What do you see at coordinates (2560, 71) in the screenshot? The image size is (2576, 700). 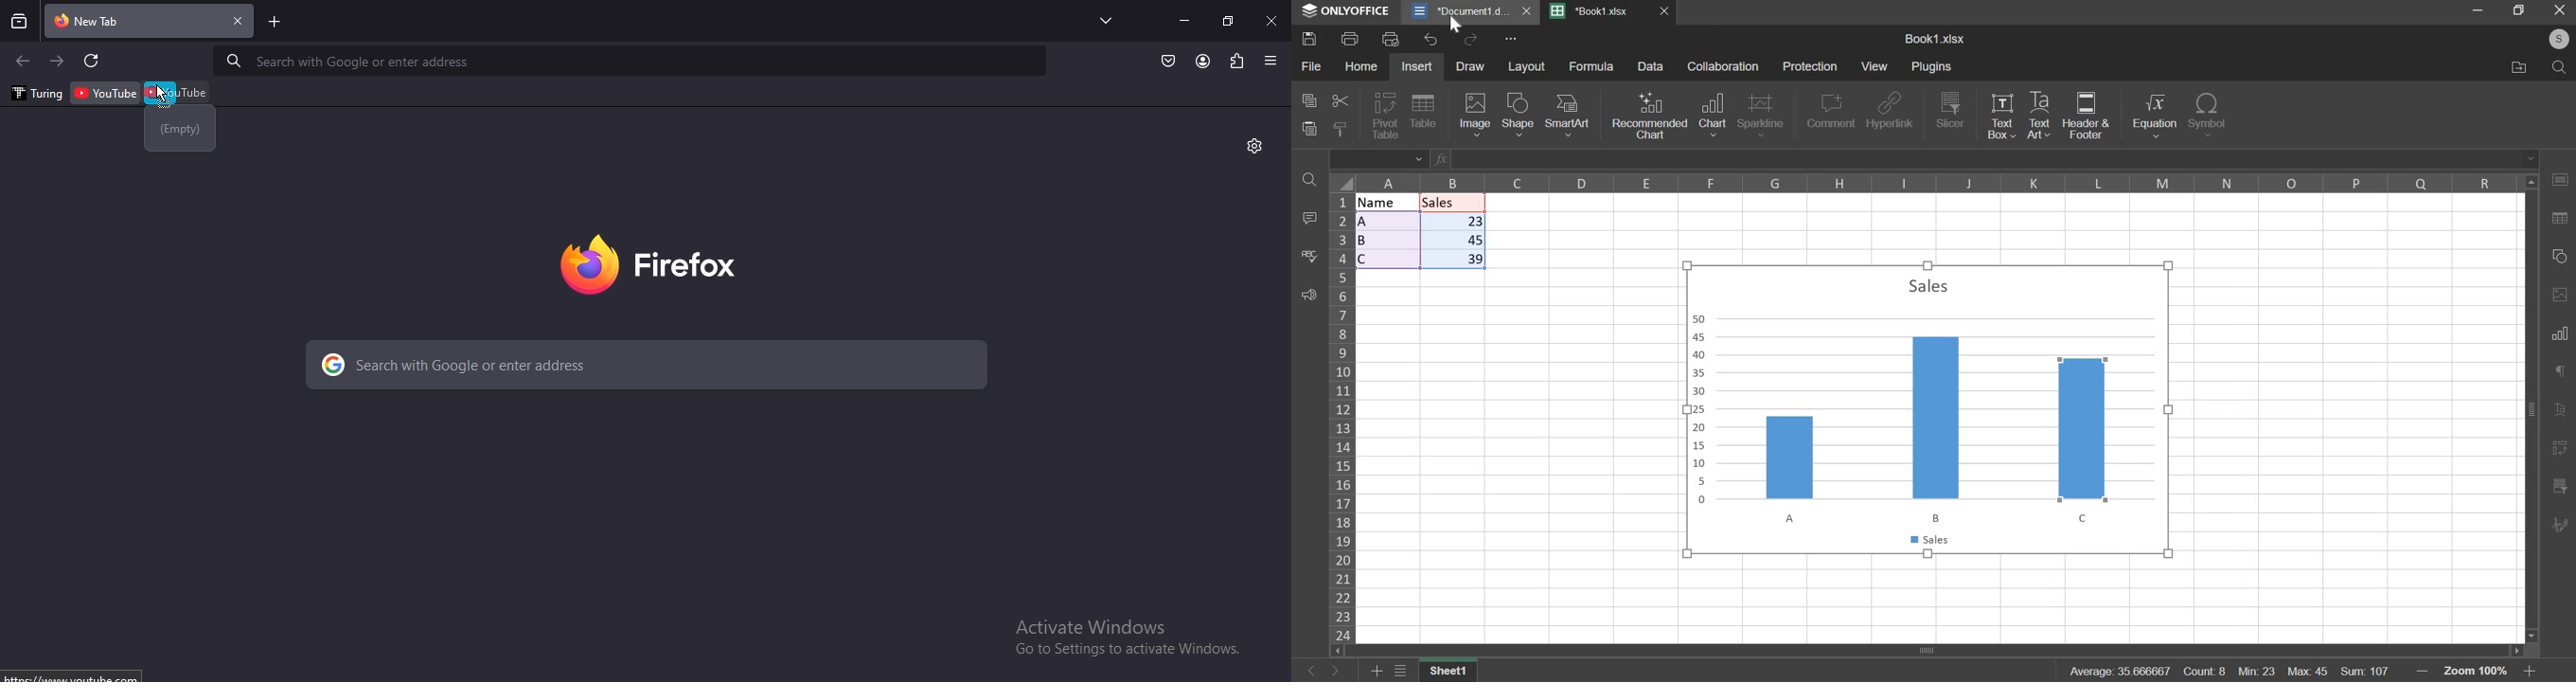 I see `search` at bounding box center [2560, 71].